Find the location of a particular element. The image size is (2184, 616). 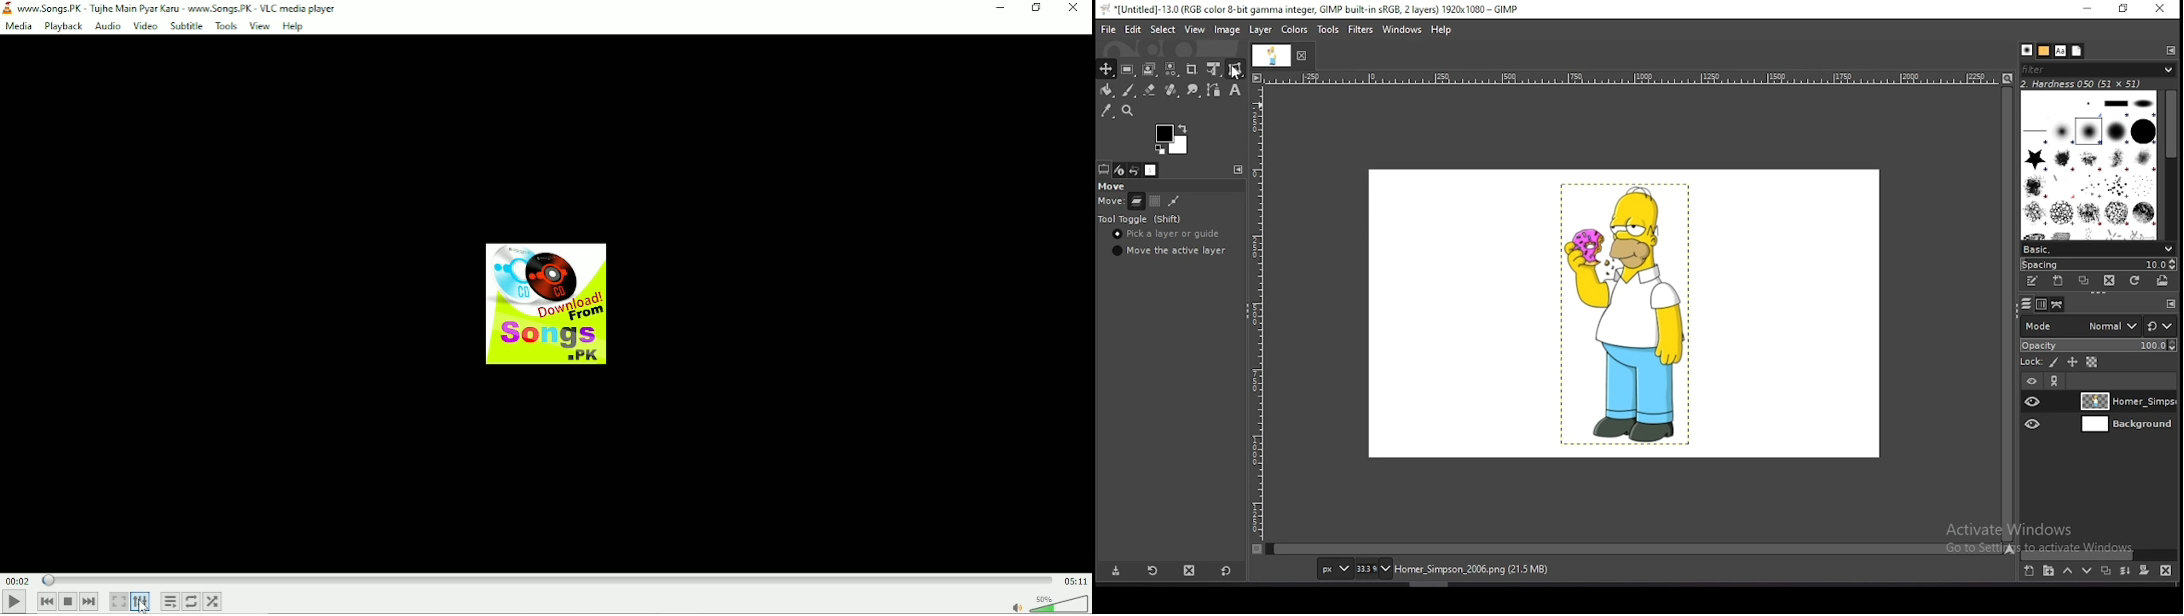

home_simpsons_2006.png (21.5 mb) is located at coordinates (1471, 571).